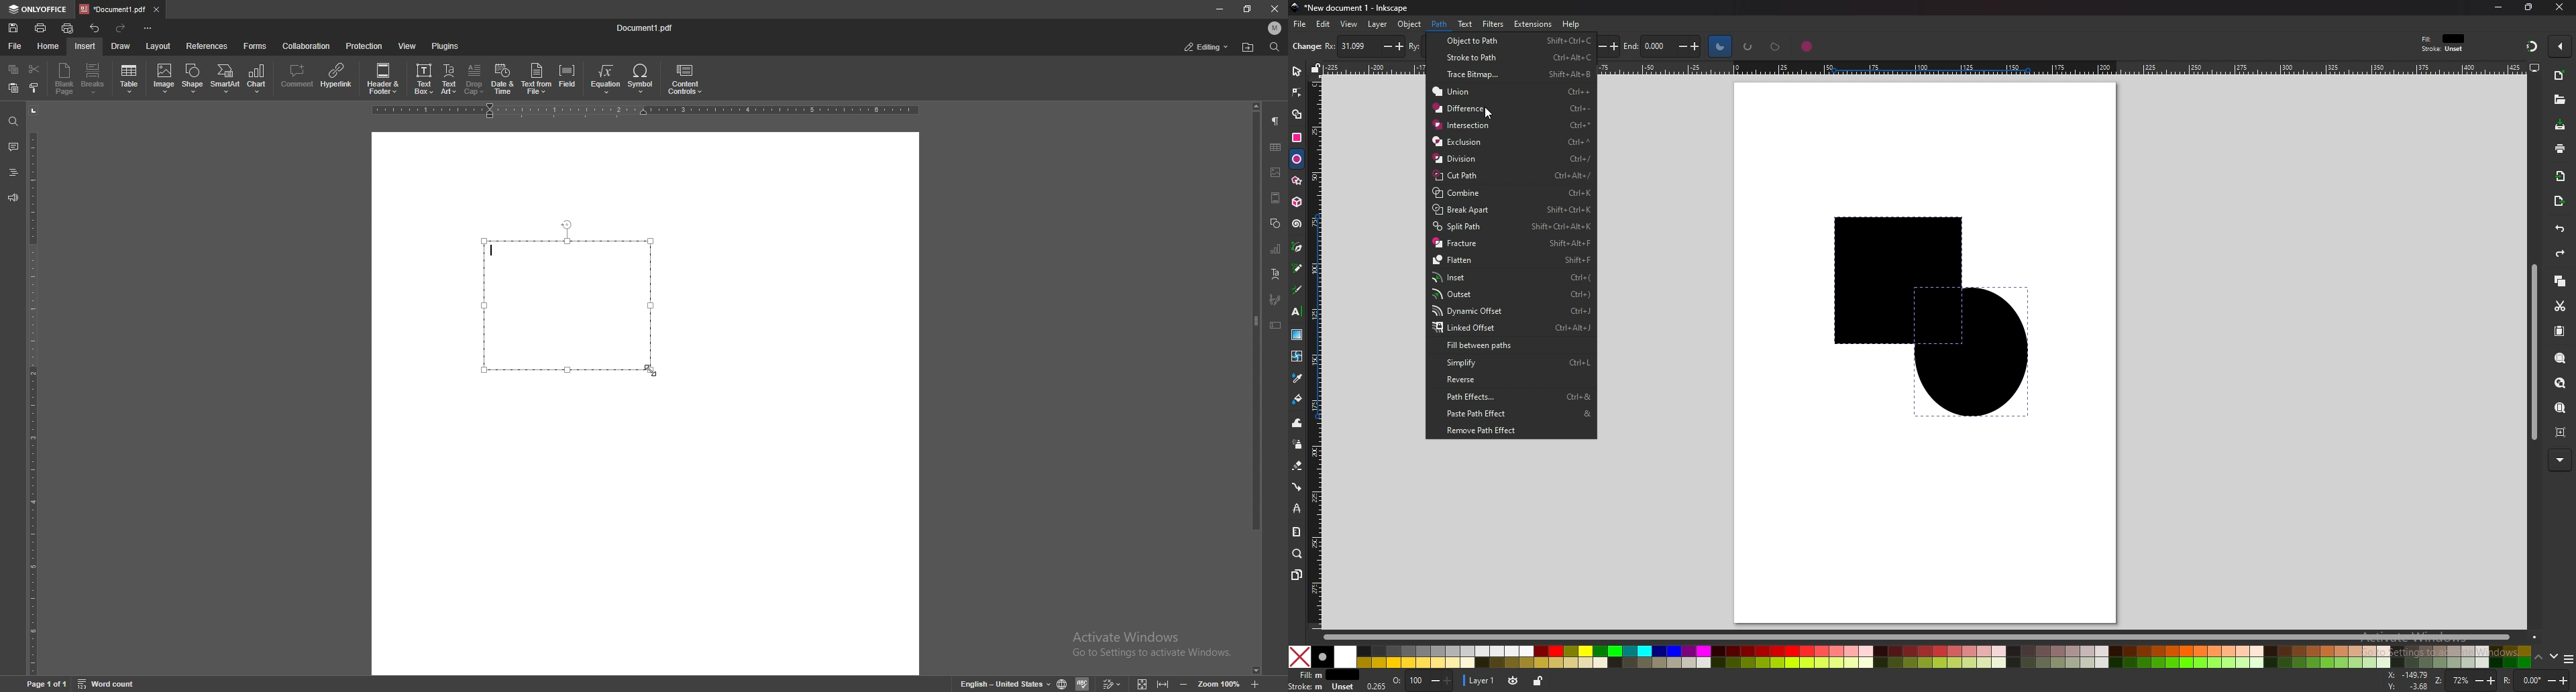  I want to click on date and time, so click(502, 79).